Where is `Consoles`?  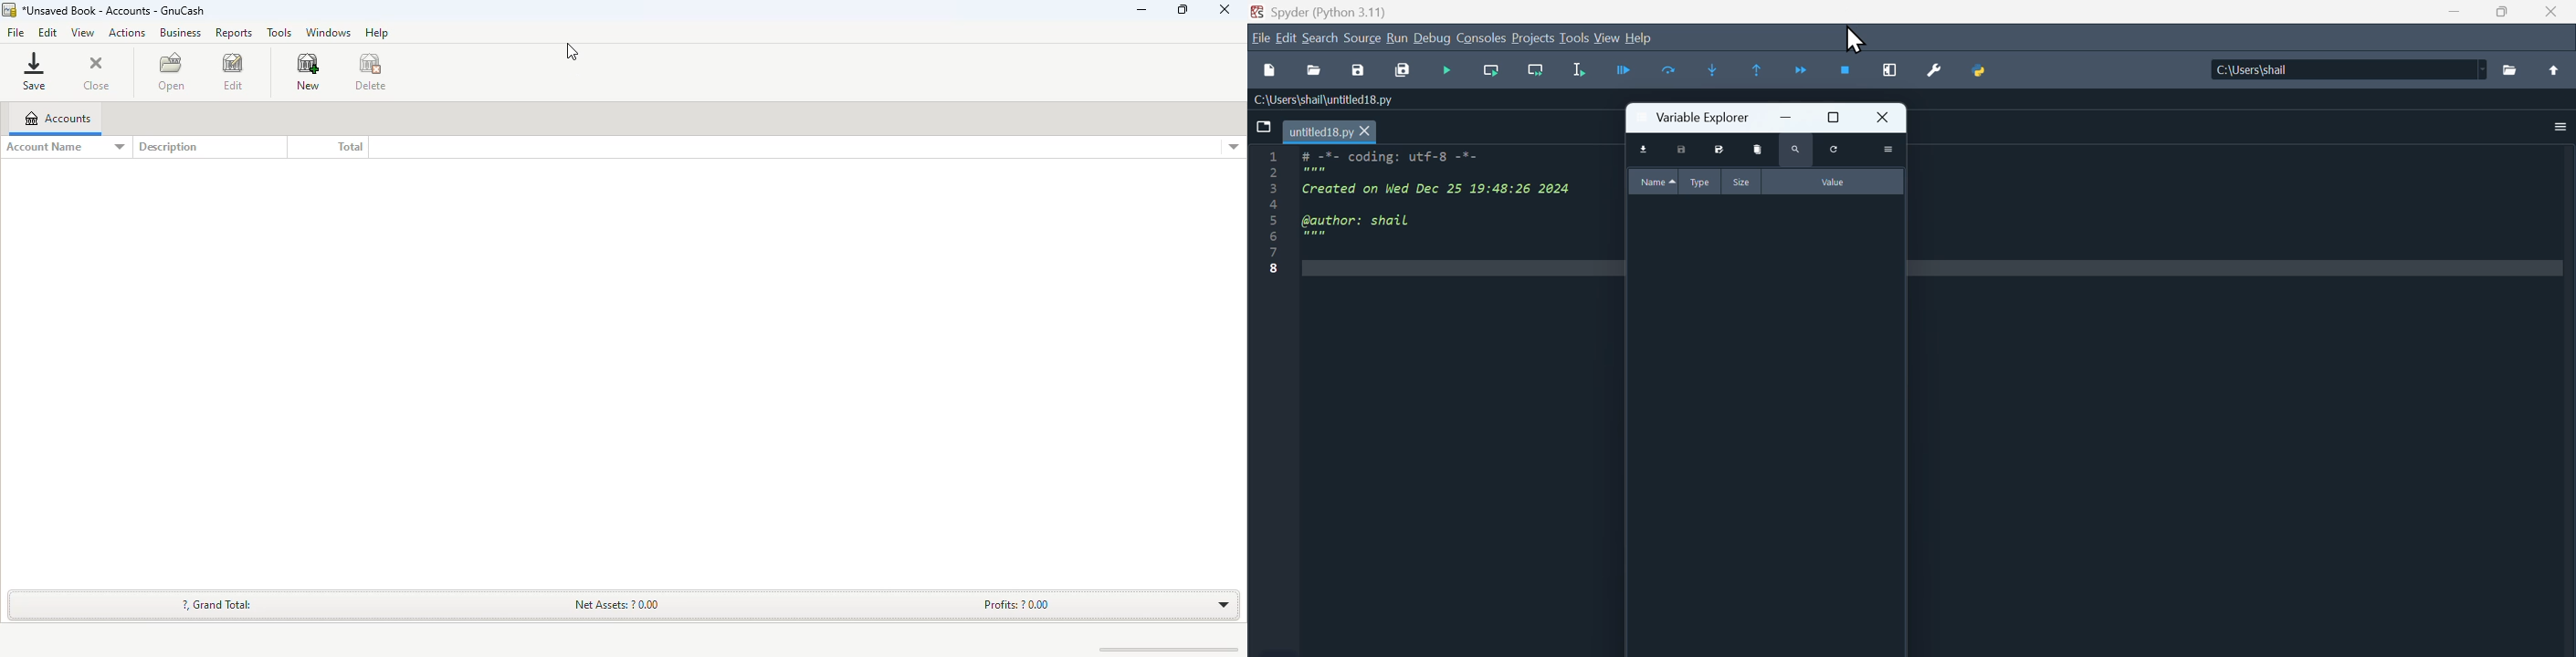 Consoles is located at coordinates (1483, 39).